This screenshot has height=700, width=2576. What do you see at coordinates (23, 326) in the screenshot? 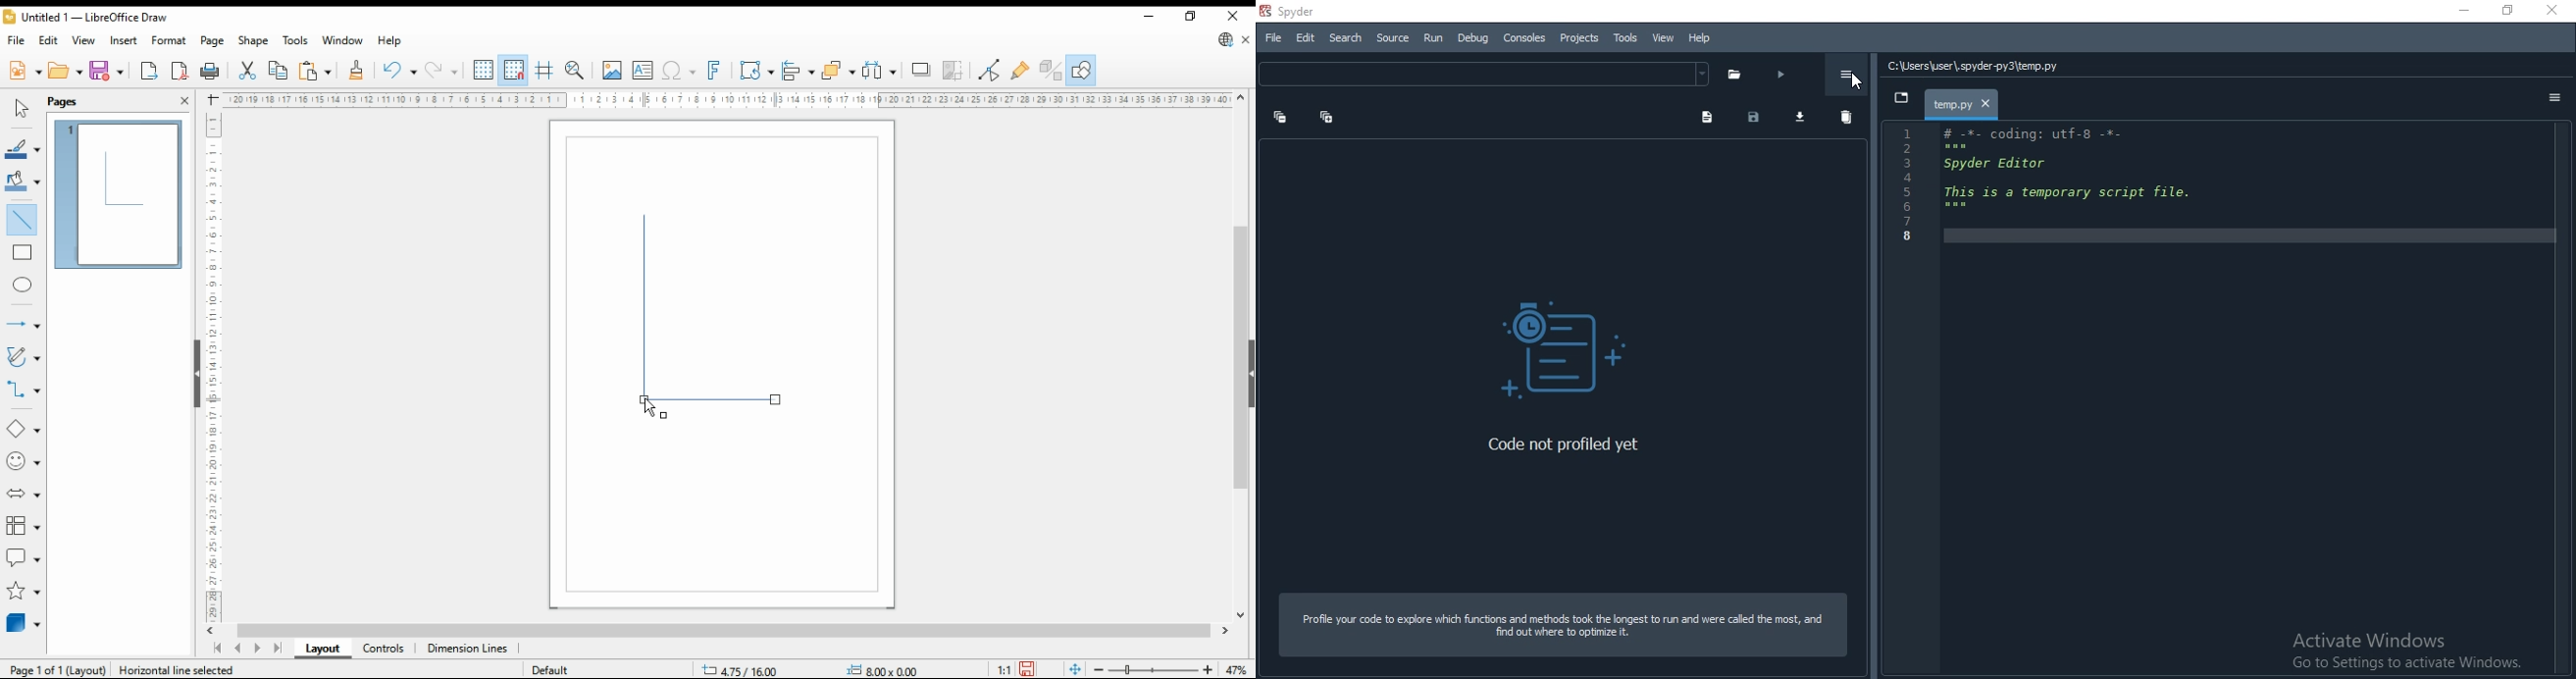
I see `lines and arrows` at bounding box center [23, 326].